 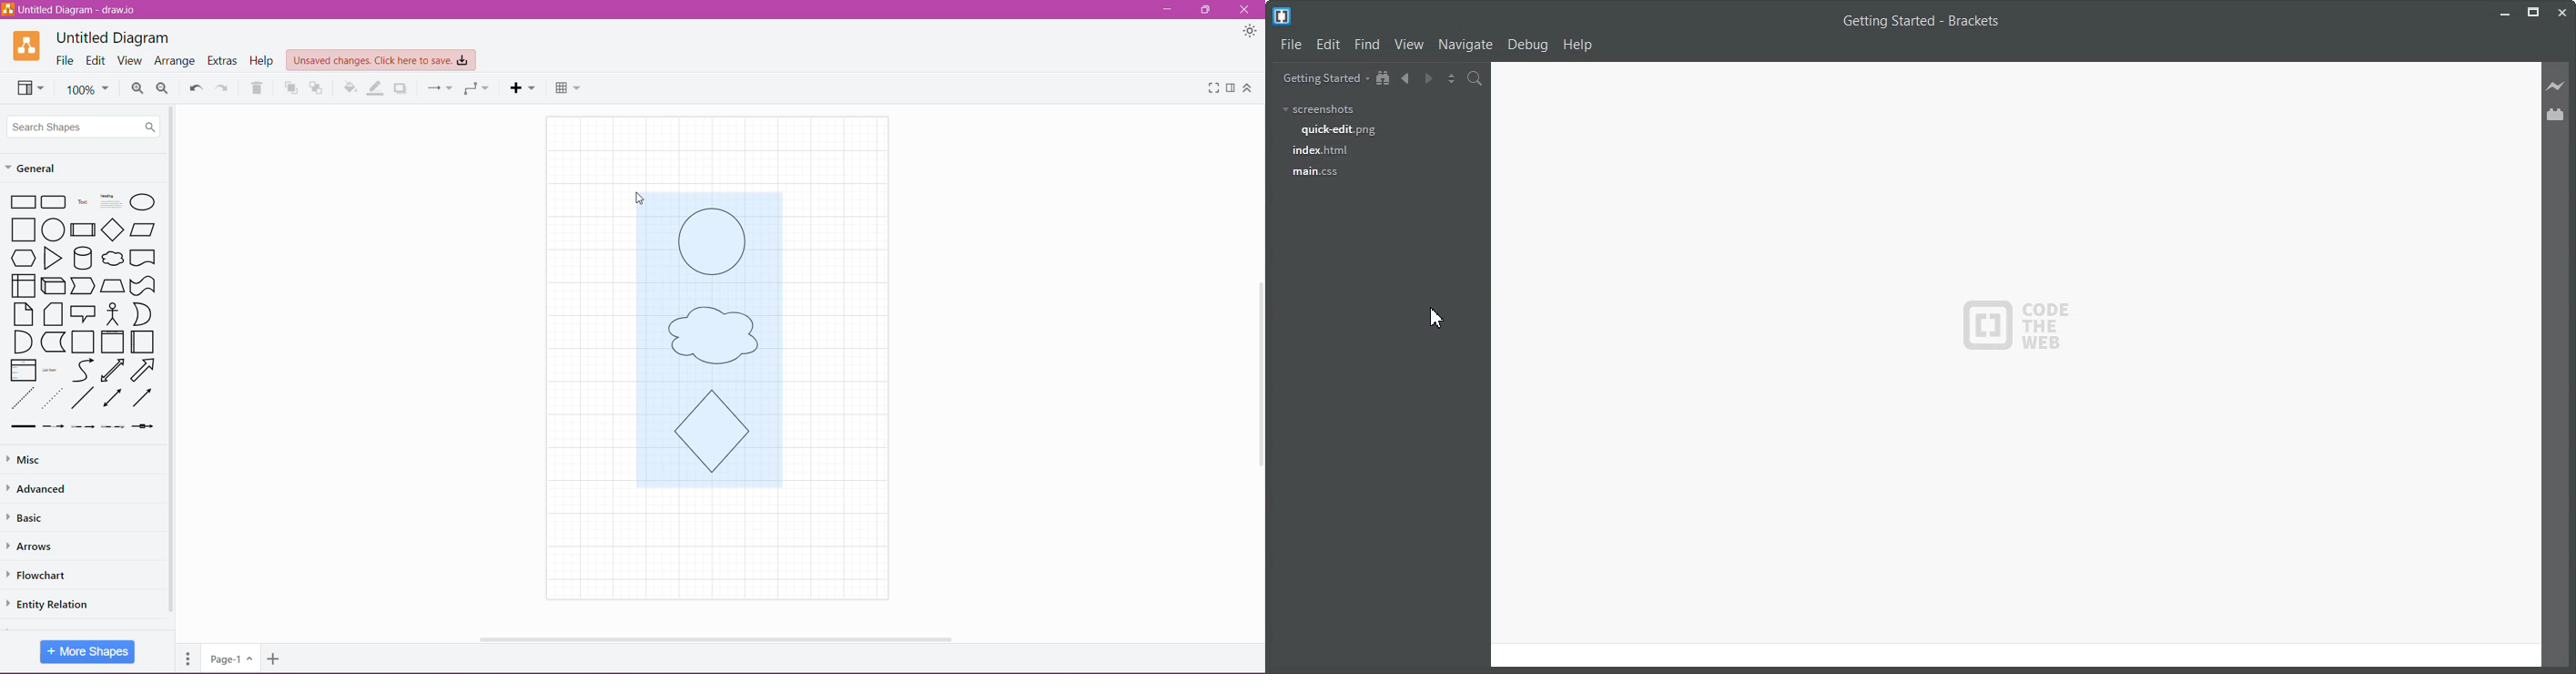 What do you see at coordinates (1248, 88) in the screenshot?
I see `Expand/Collapse` at bounding box center [1248, 88].